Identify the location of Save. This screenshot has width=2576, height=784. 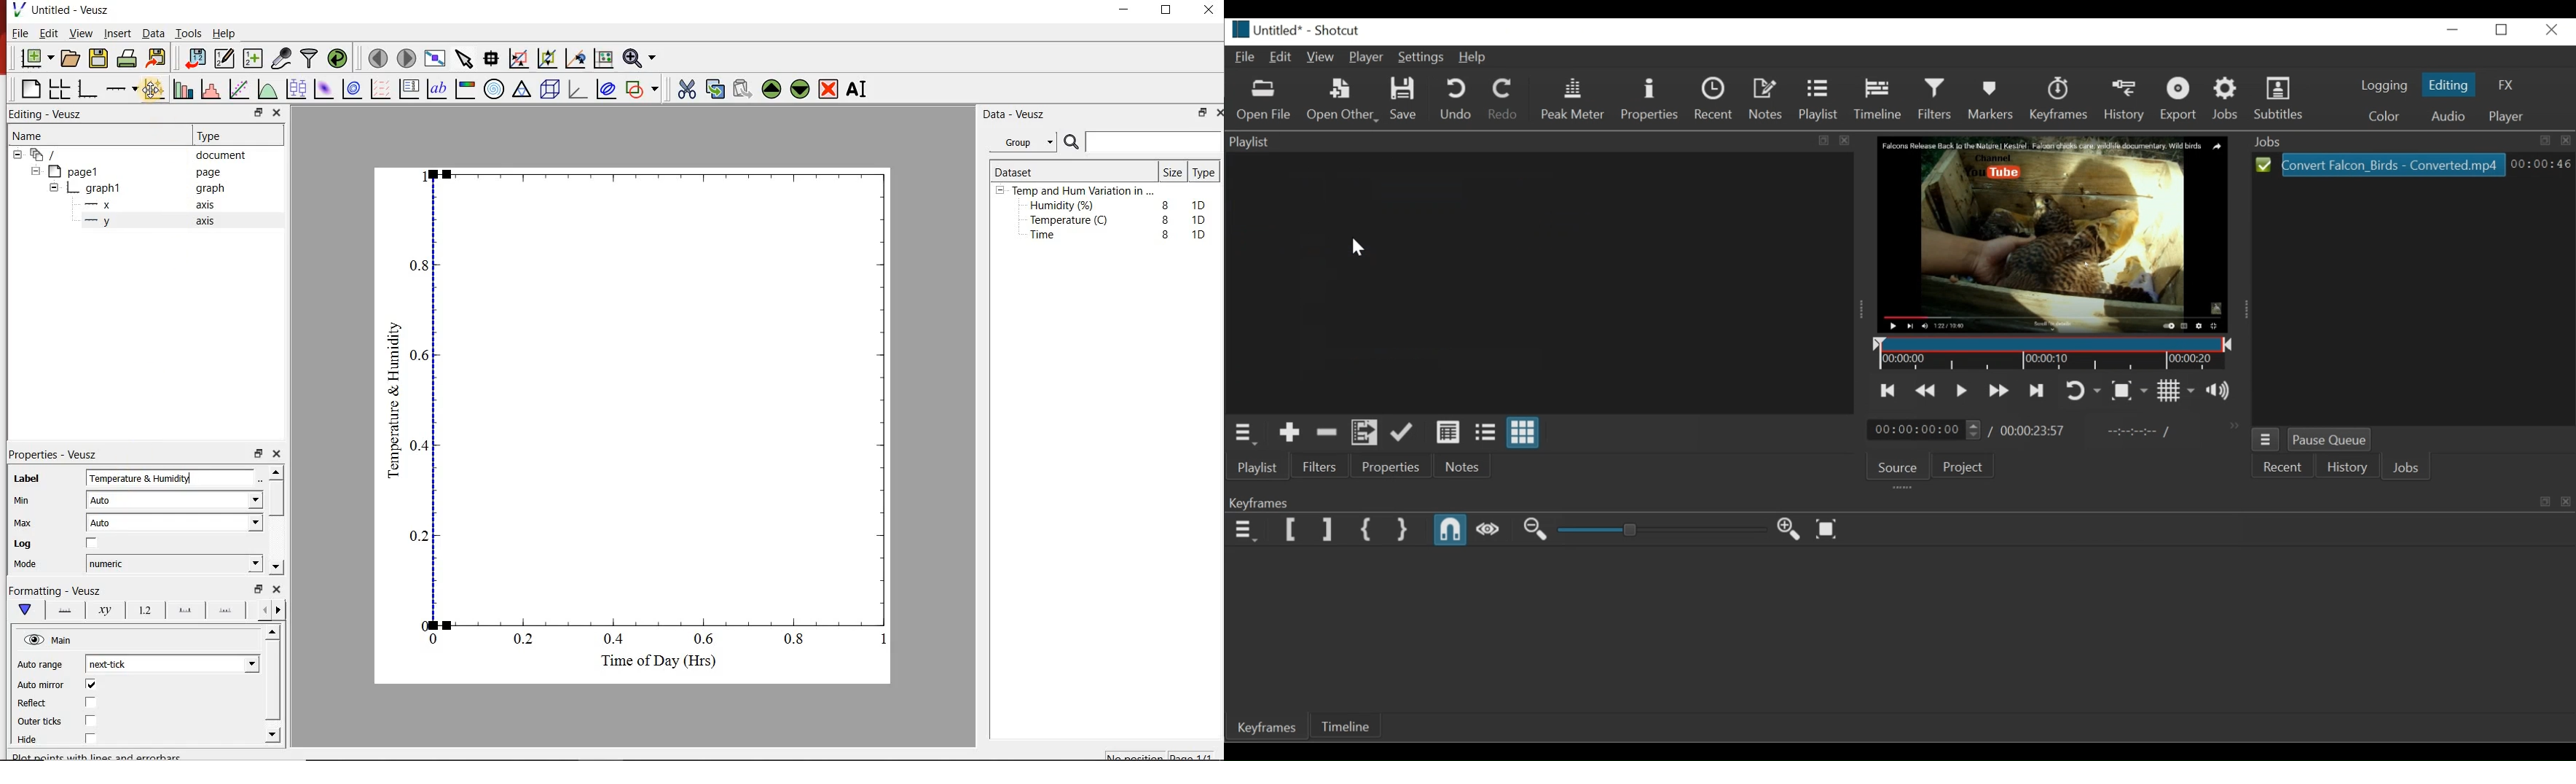
(1402, 99).